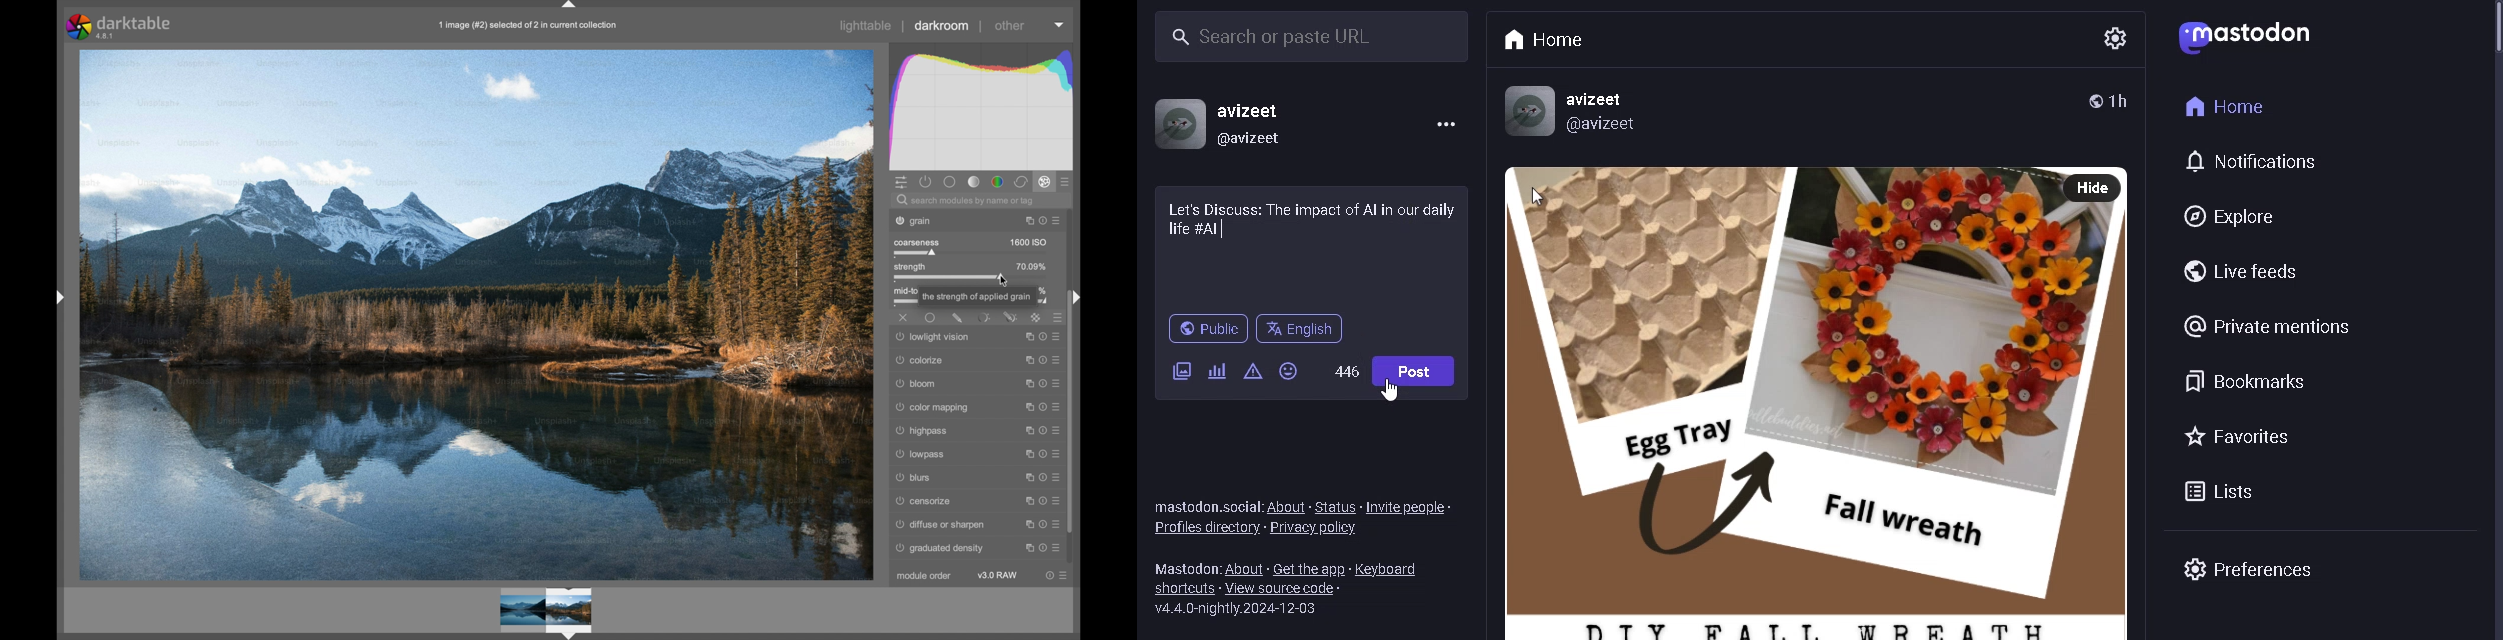 This screenshot has height=644, width=2520. Describe the element at coordinates (904, 318) in the screenshot. I see `off` at that location.